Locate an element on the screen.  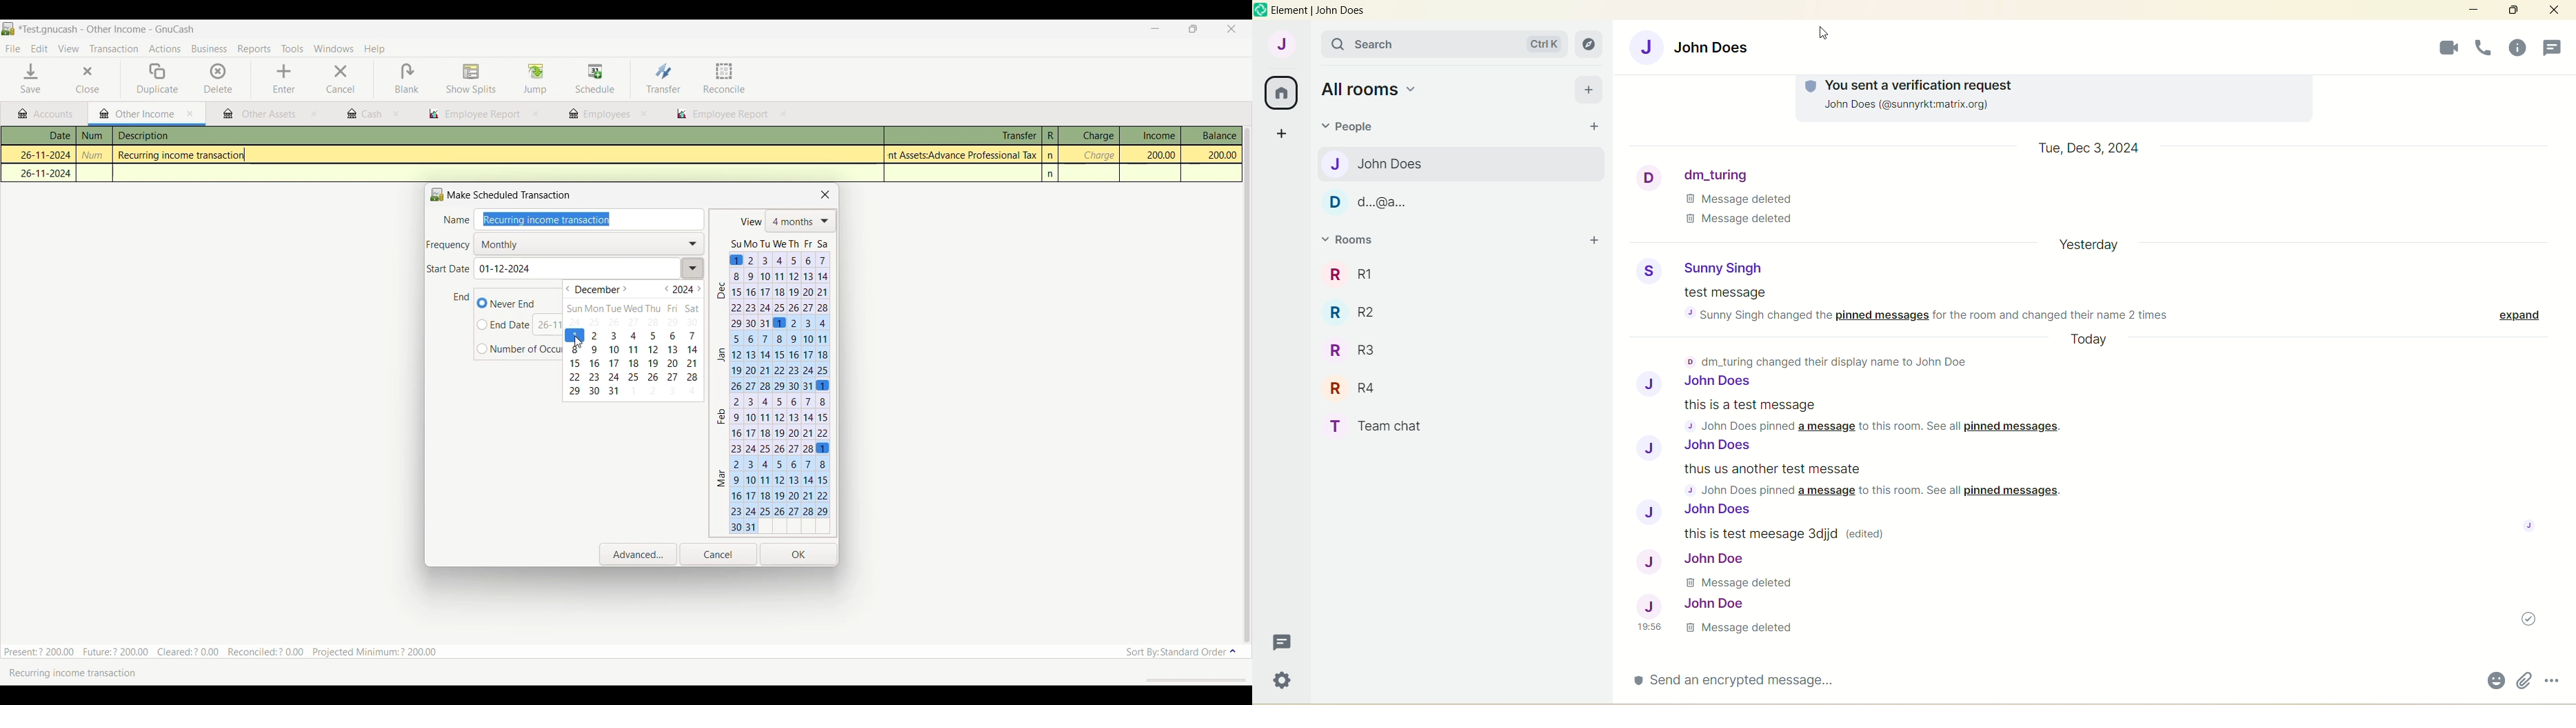
element is located at coordinates (1320, 12).